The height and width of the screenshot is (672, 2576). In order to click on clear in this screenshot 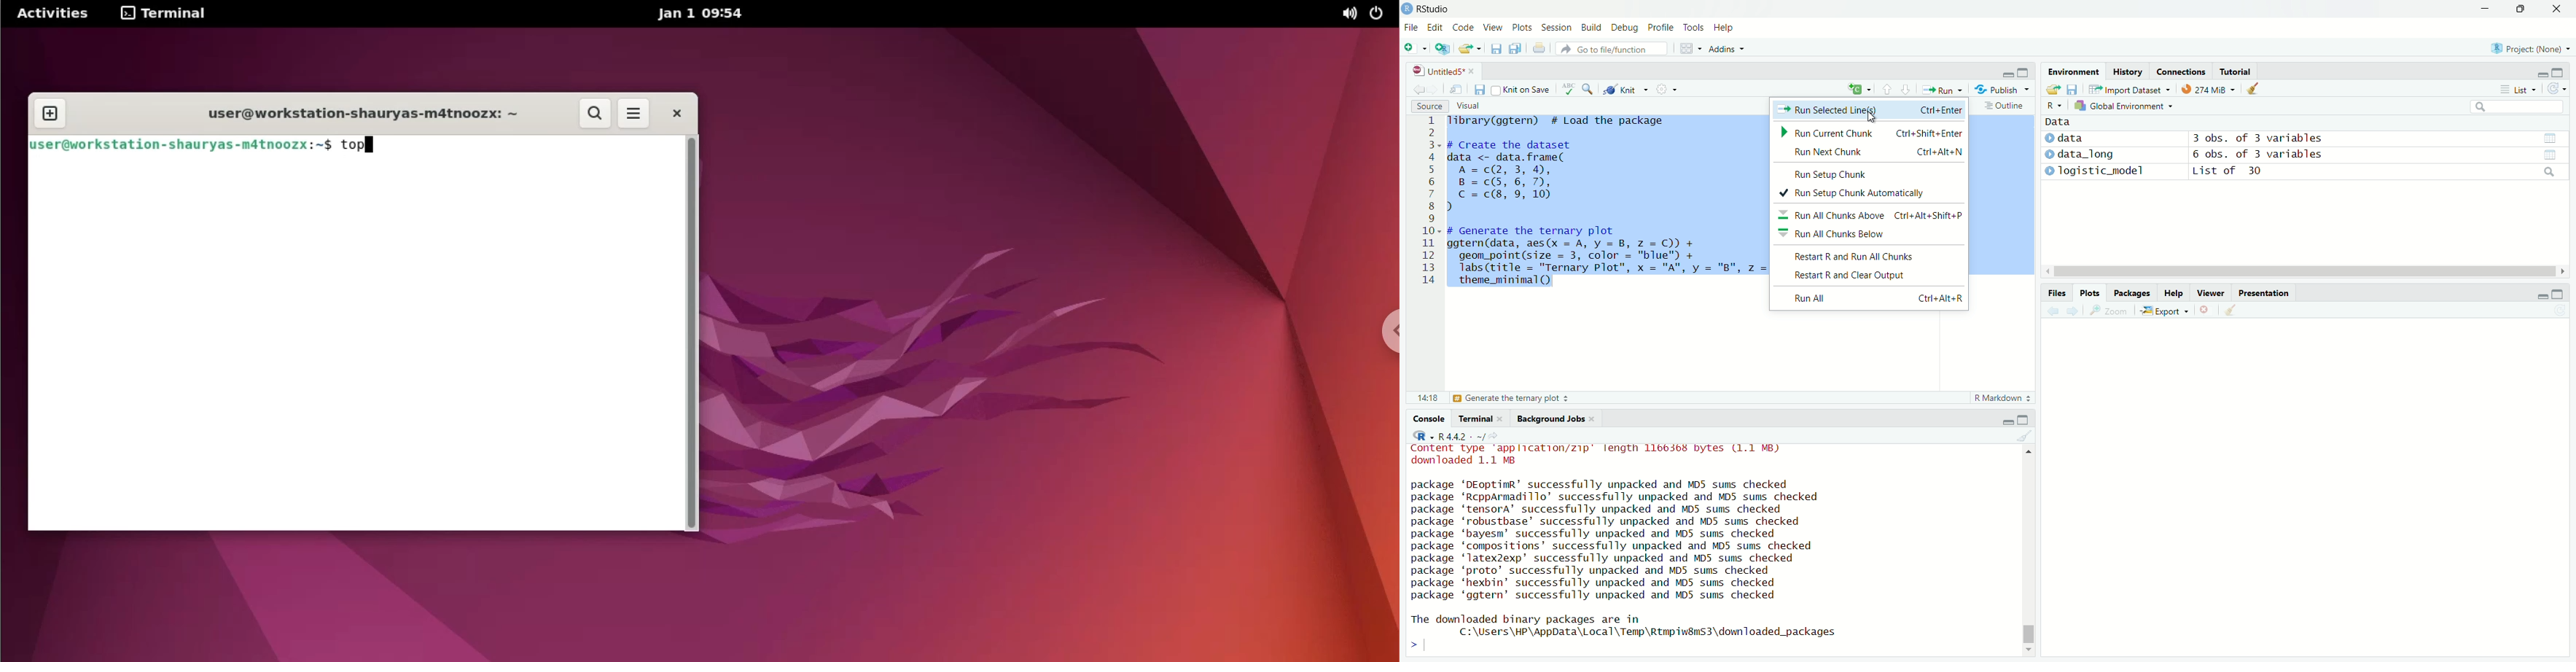, I will do `click(2230, 310)`.